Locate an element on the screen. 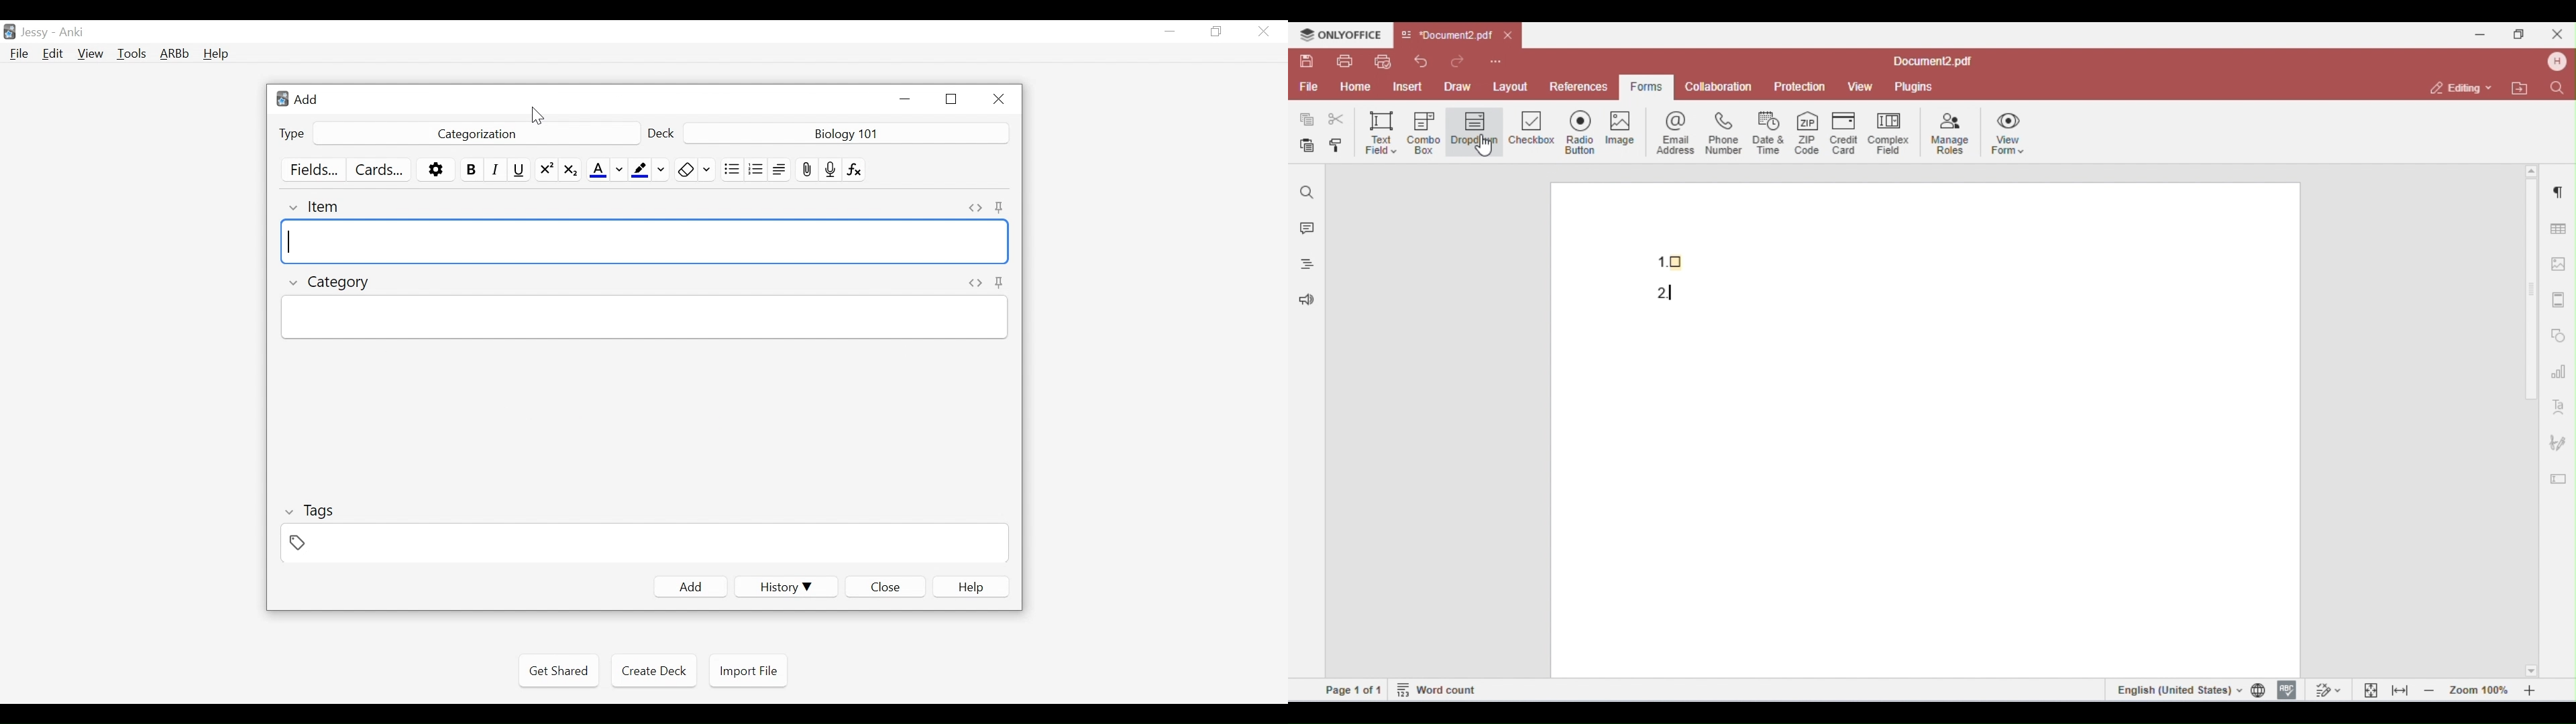 Image resolution: width=2576 pixels, height=728 pixels. Restore is located at coordinates (1217, 32).